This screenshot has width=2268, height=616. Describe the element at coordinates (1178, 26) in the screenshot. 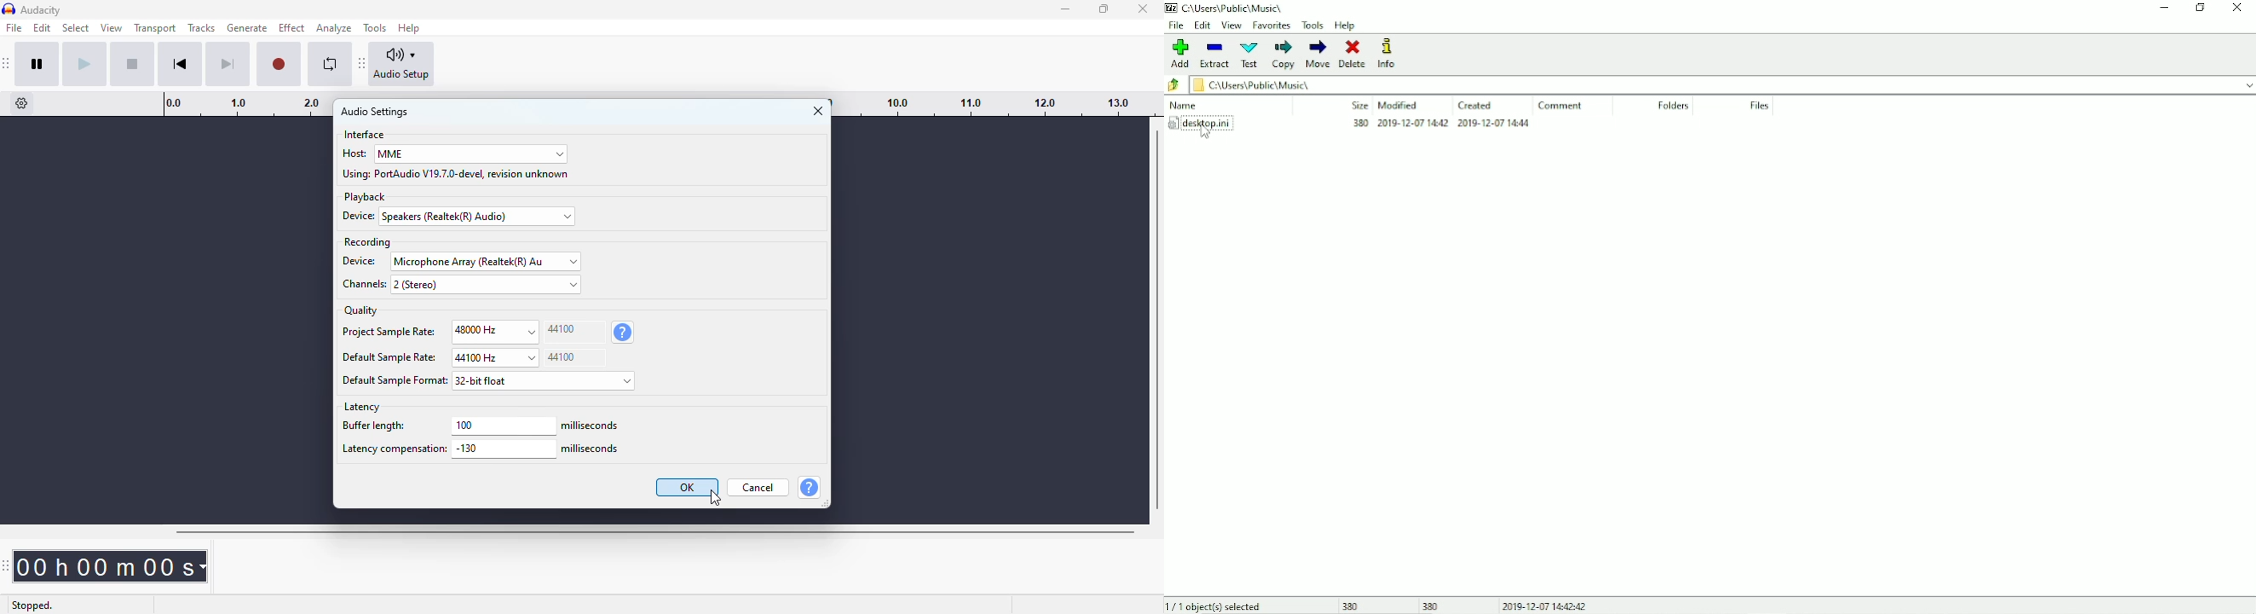

I see `File` at that location.